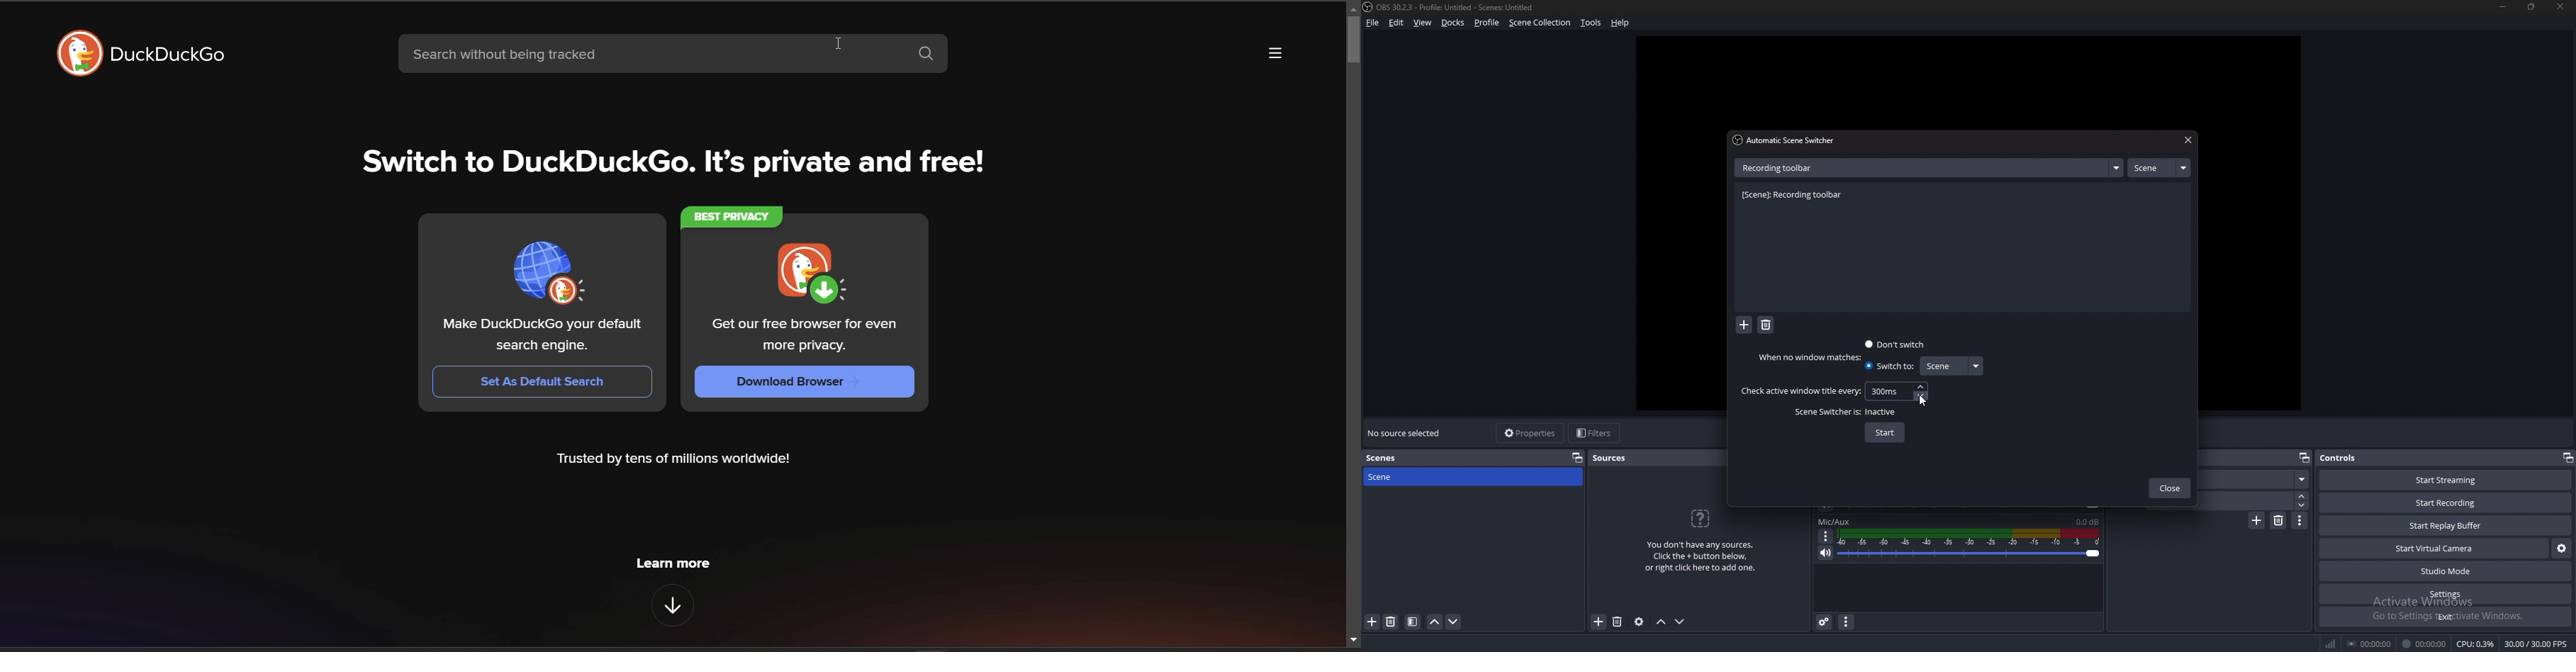  What do you see at coordinates (1396, 22) in the screenshot?
I see `edit` at bounding box center [1396, 22].